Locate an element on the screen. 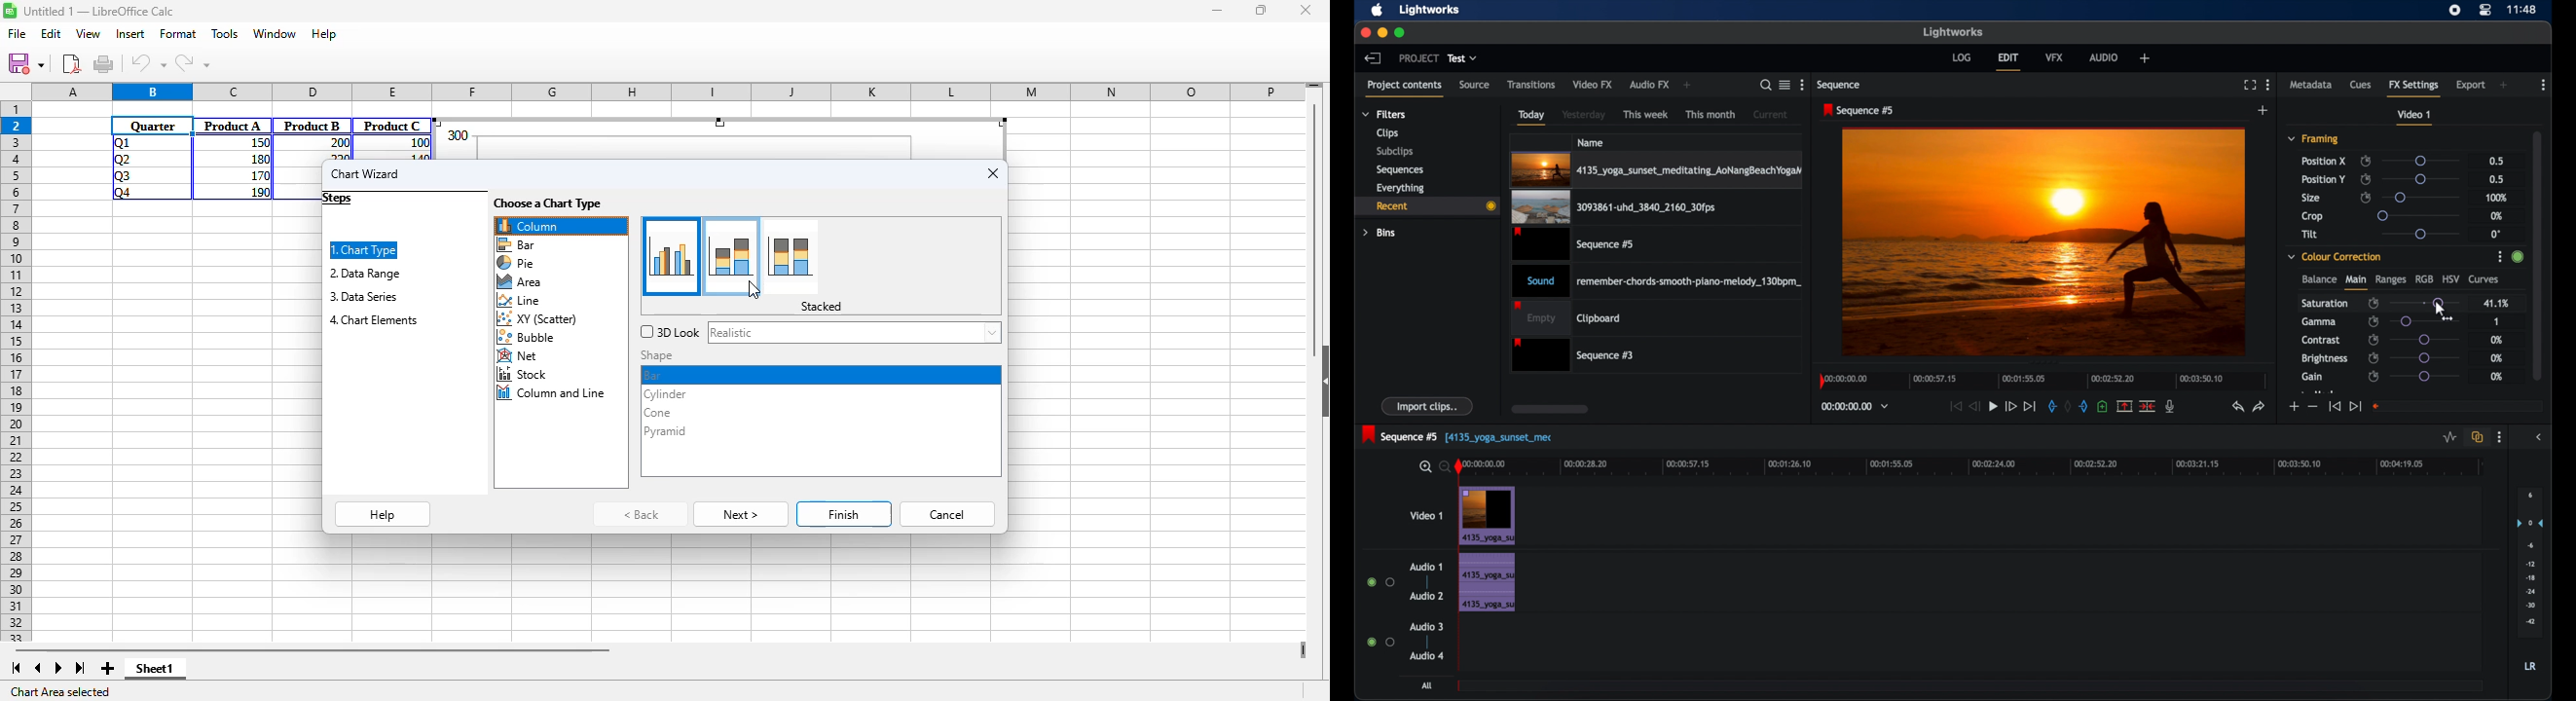 The image size is (2576, 728). increment is located at coordinates (2292, 406).